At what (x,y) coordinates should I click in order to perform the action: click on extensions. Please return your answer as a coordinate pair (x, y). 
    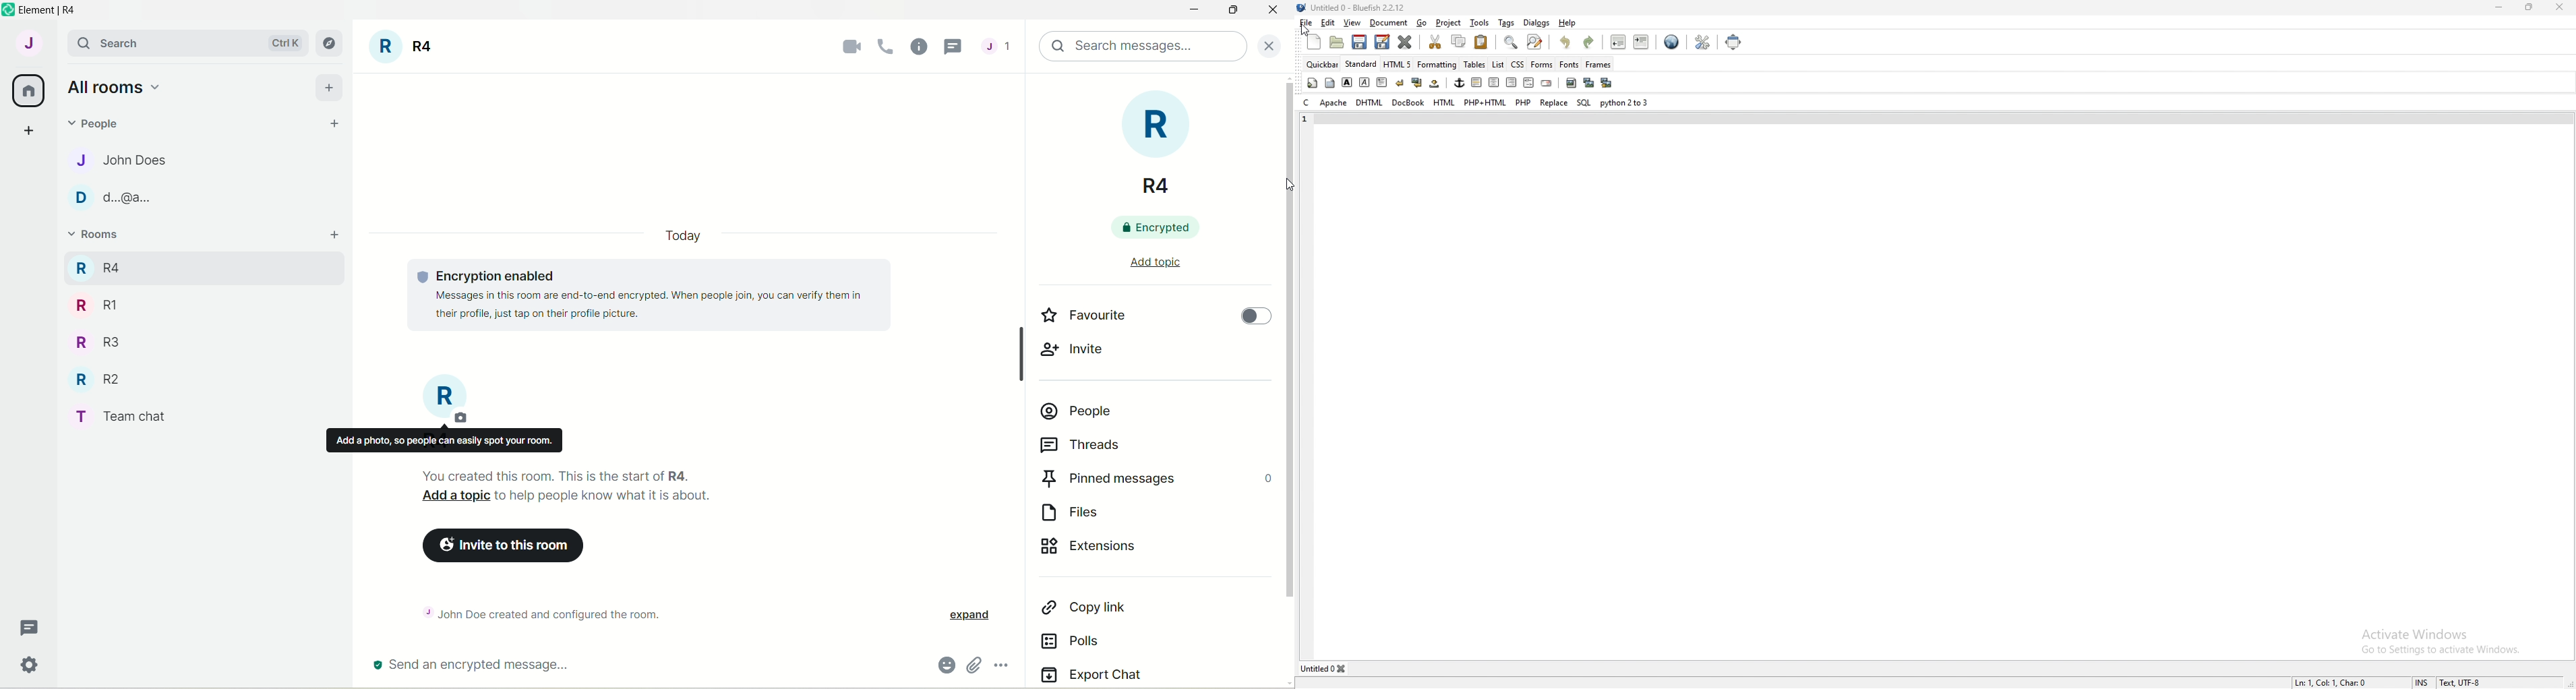
    Looking at the image, I should click on (1108, 549).